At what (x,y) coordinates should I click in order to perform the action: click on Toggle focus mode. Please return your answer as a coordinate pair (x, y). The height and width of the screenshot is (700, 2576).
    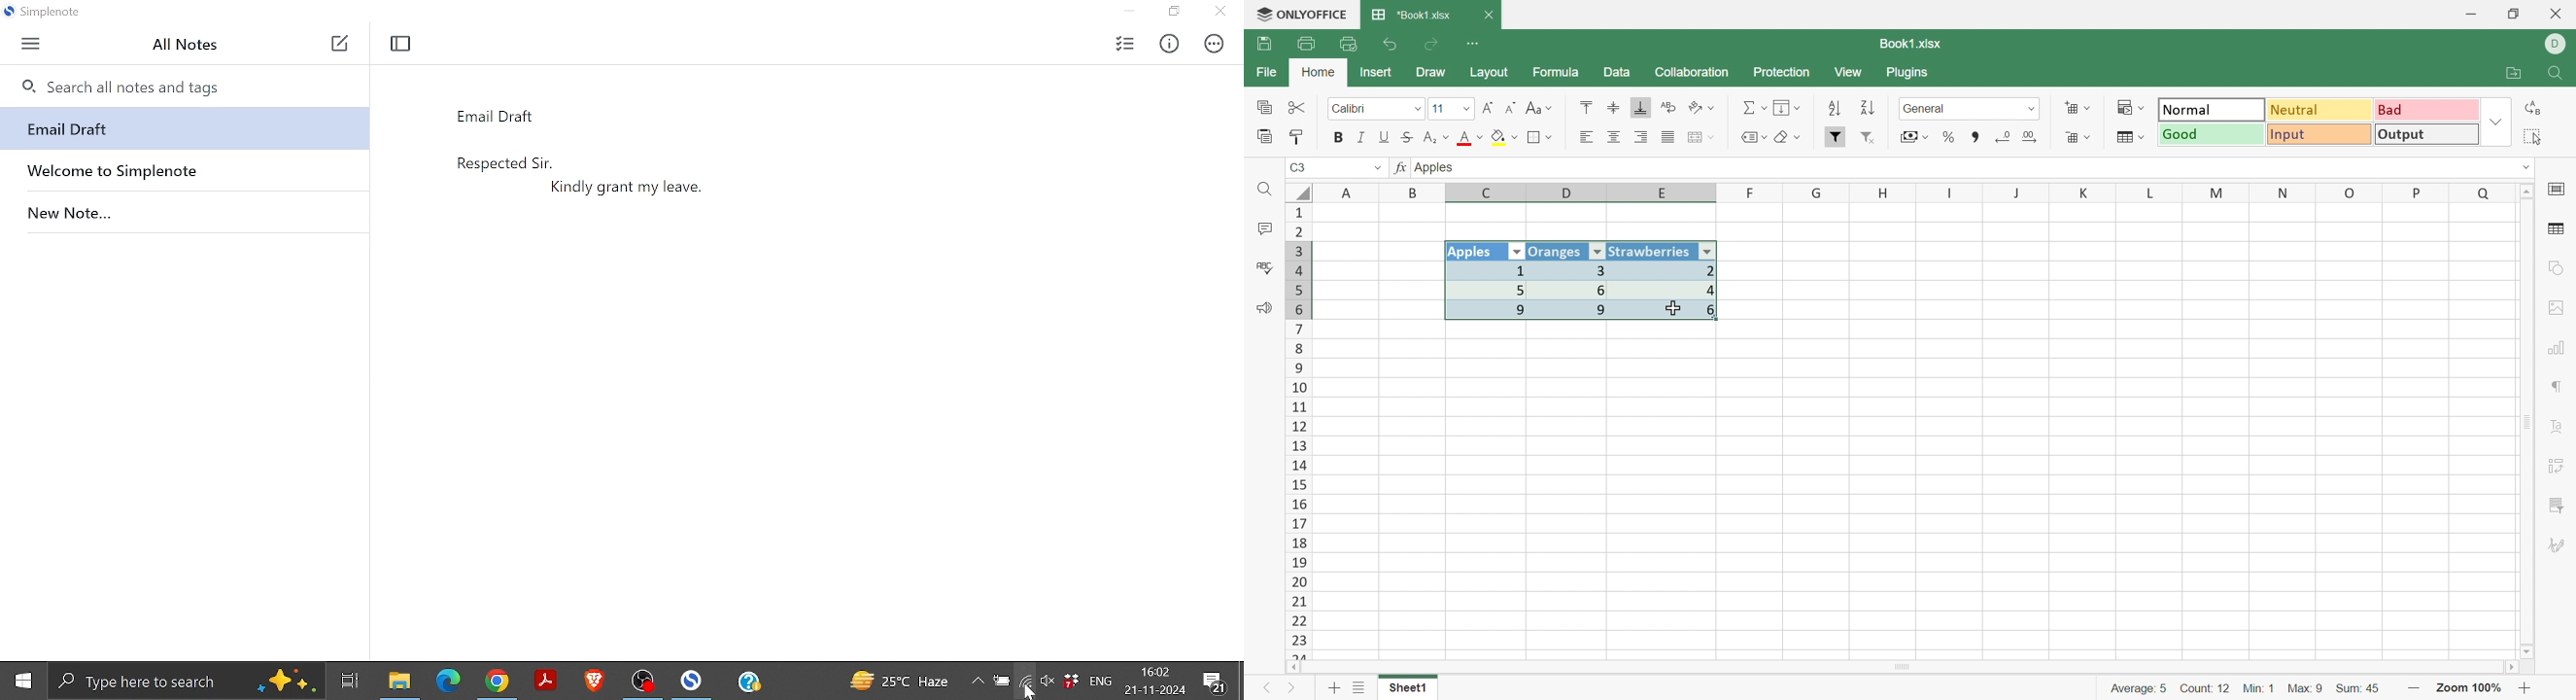
    Looking at the image, I should click on (402, 44).